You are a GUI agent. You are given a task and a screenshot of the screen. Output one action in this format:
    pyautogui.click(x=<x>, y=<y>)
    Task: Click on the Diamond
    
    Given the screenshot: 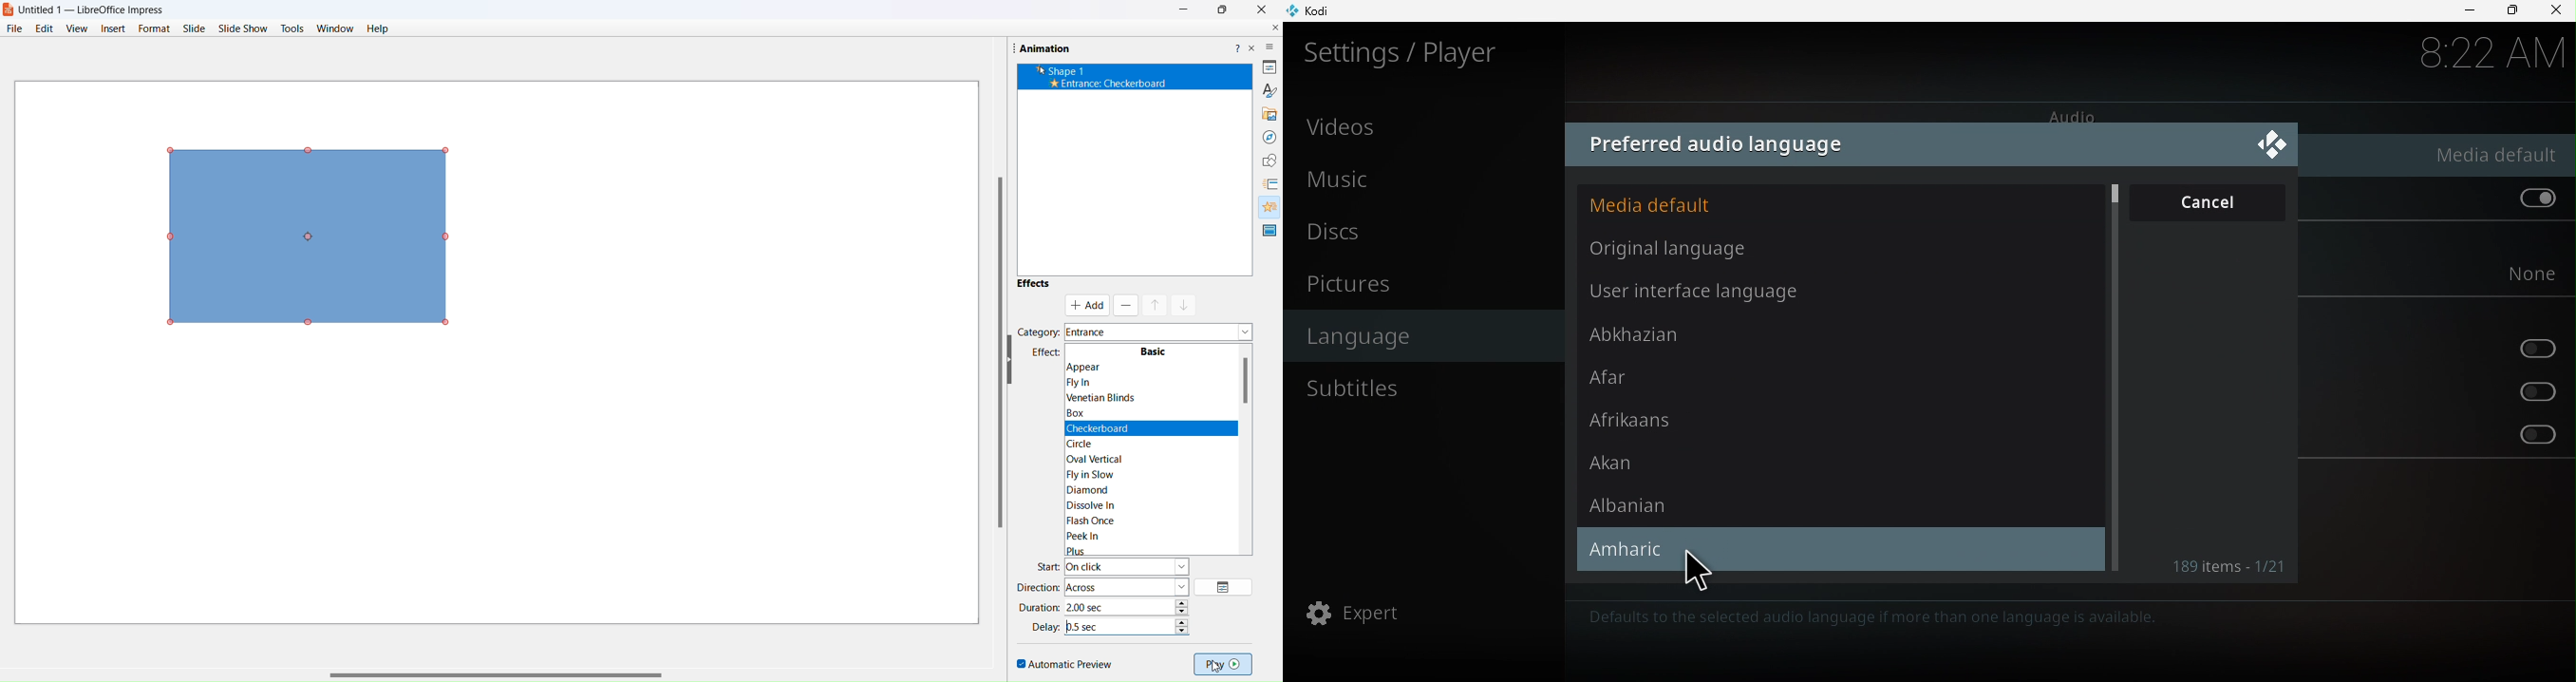 What is the action you would take?
    pyautogui.click(x=1097, y=488)
    